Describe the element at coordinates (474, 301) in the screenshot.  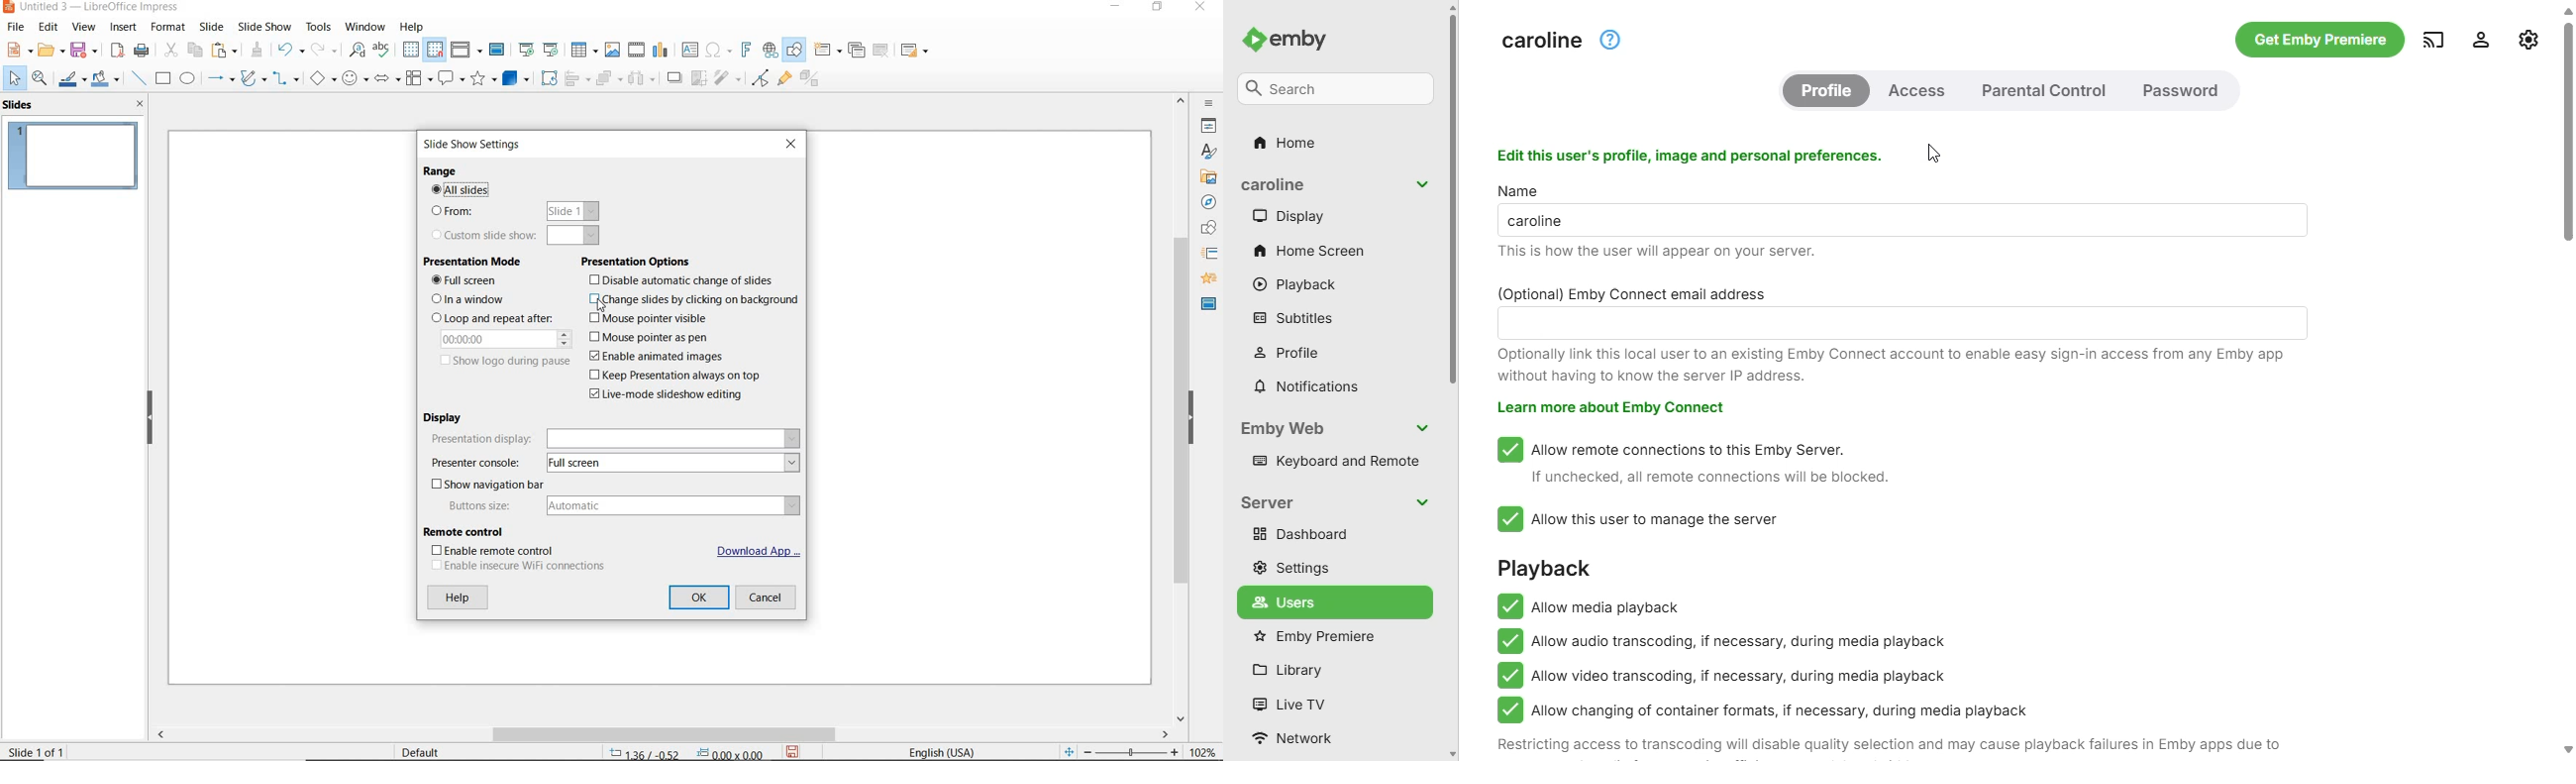
I see `IN A WINDOW` at that location.